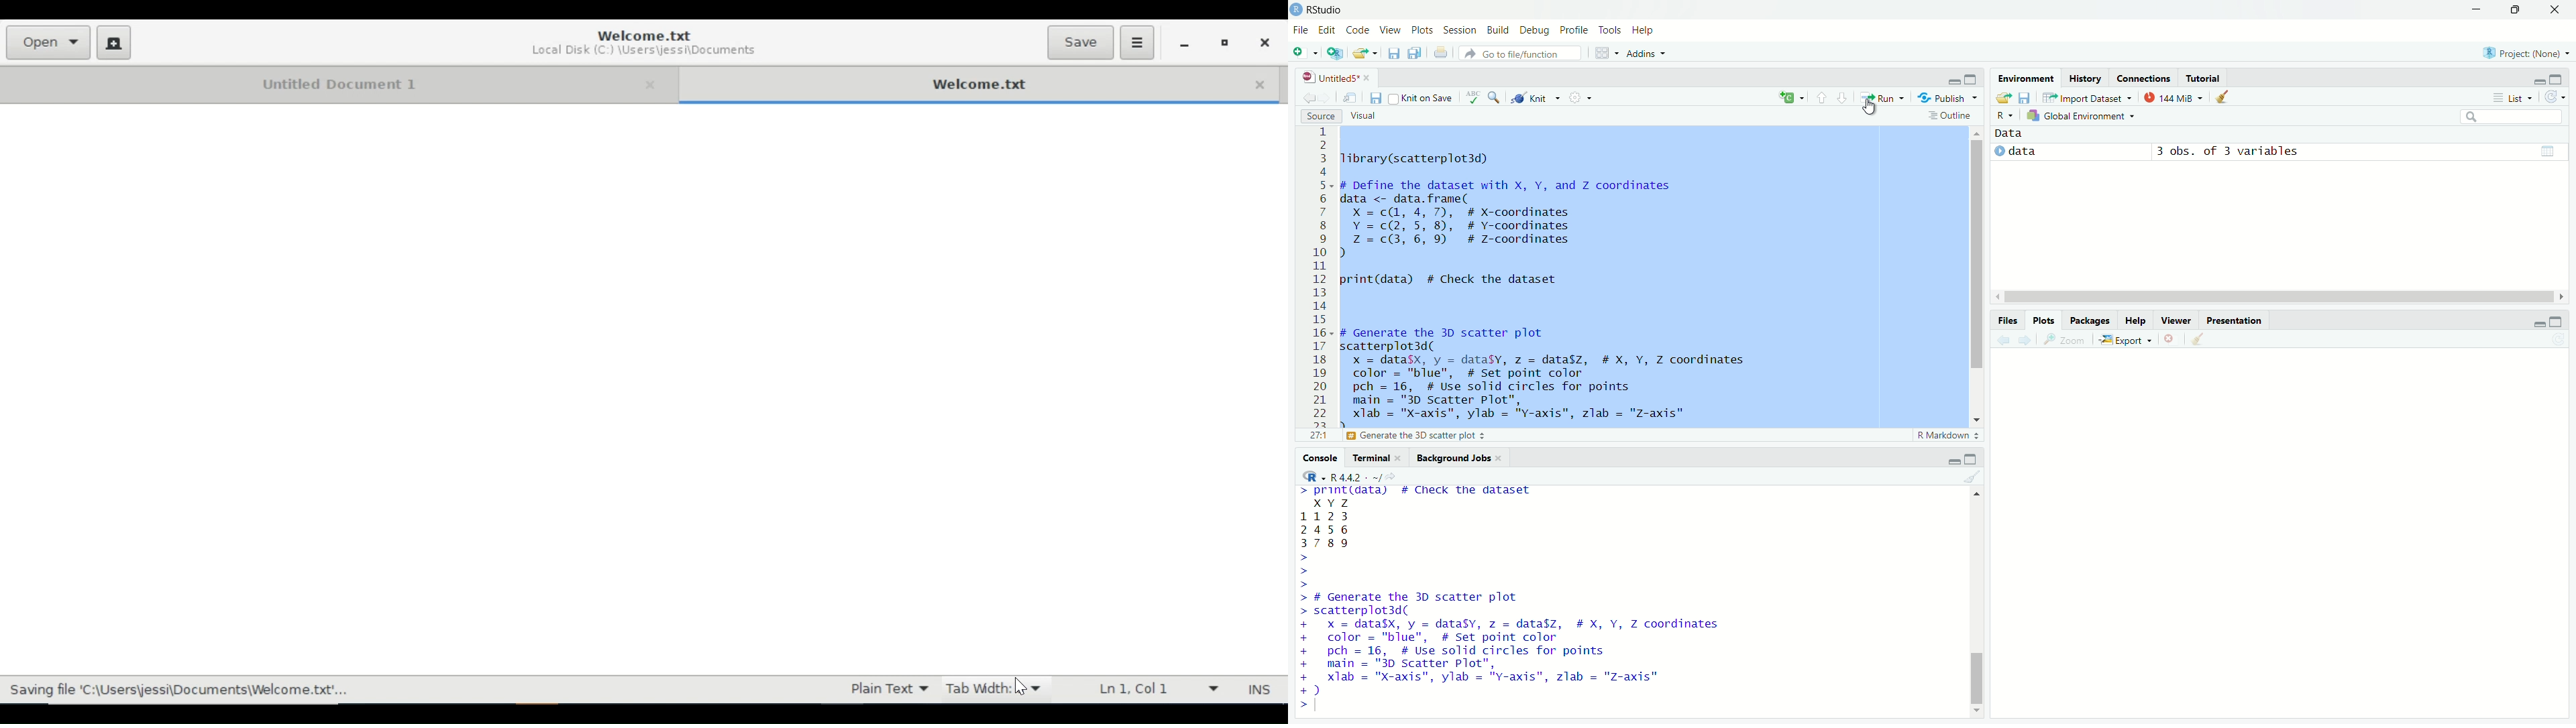  What do you see at coordinates (1358, 31) in the screenshot?
I see `code` at bounding box center [1358, 31].